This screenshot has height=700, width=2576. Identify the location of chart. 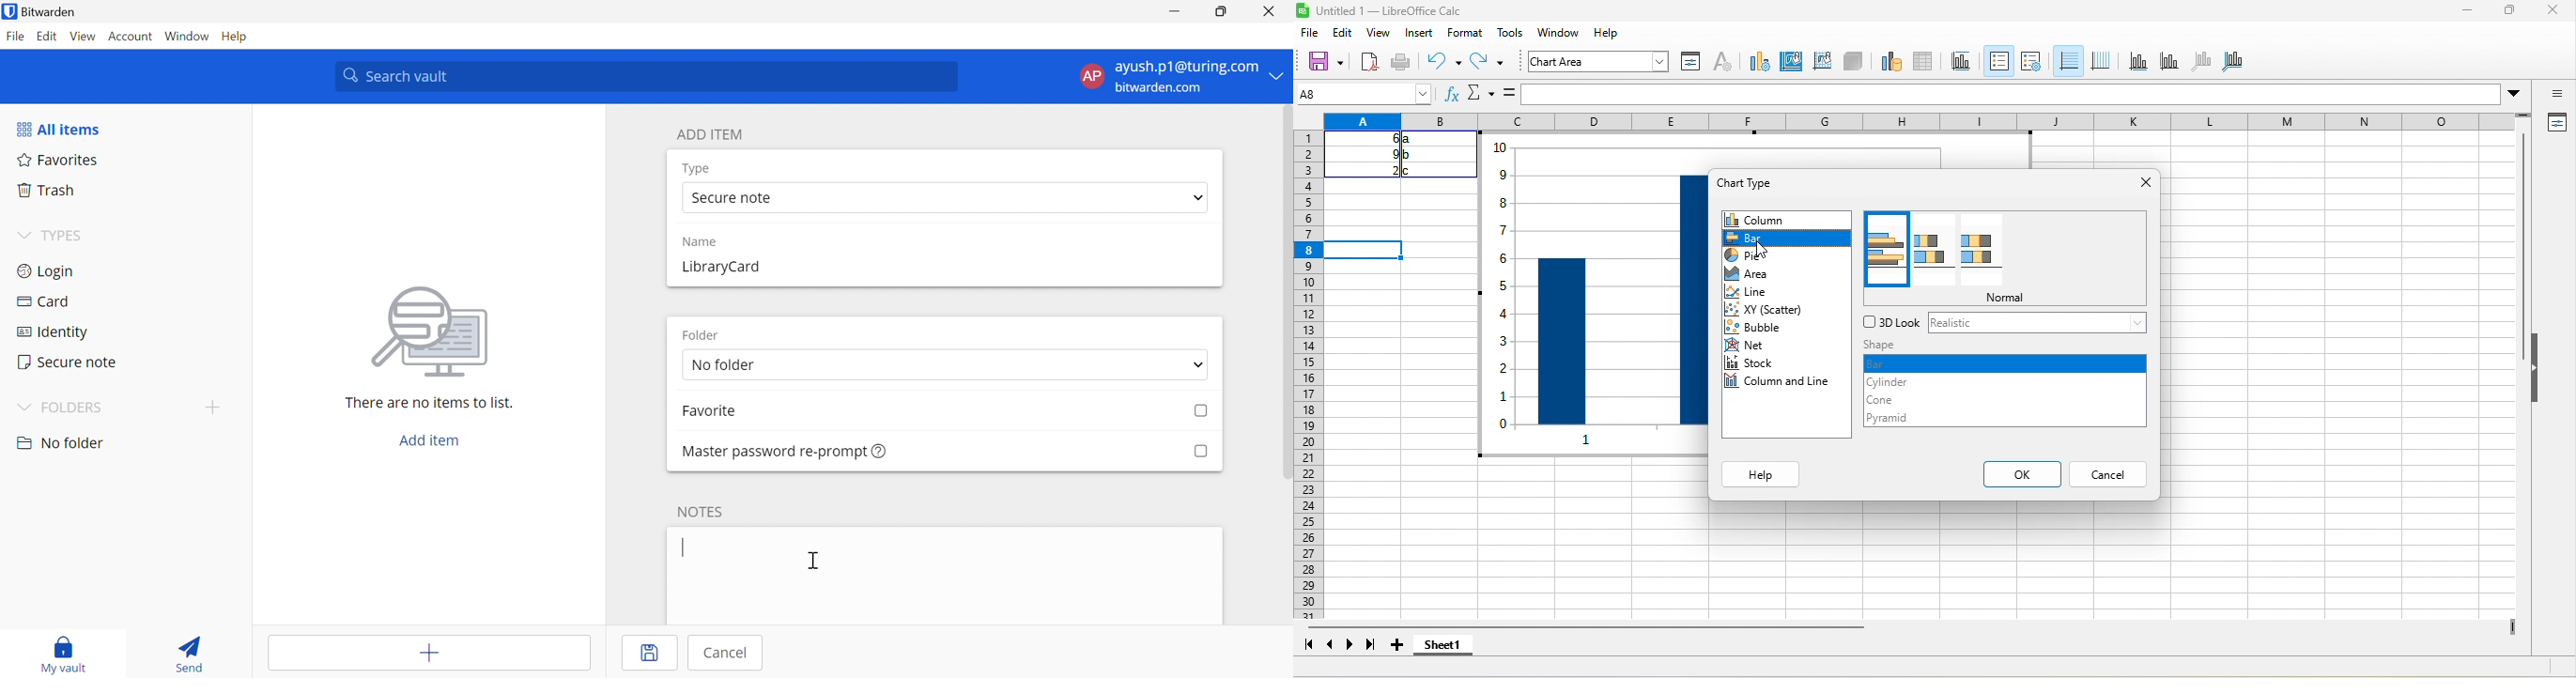
(1579, 291).